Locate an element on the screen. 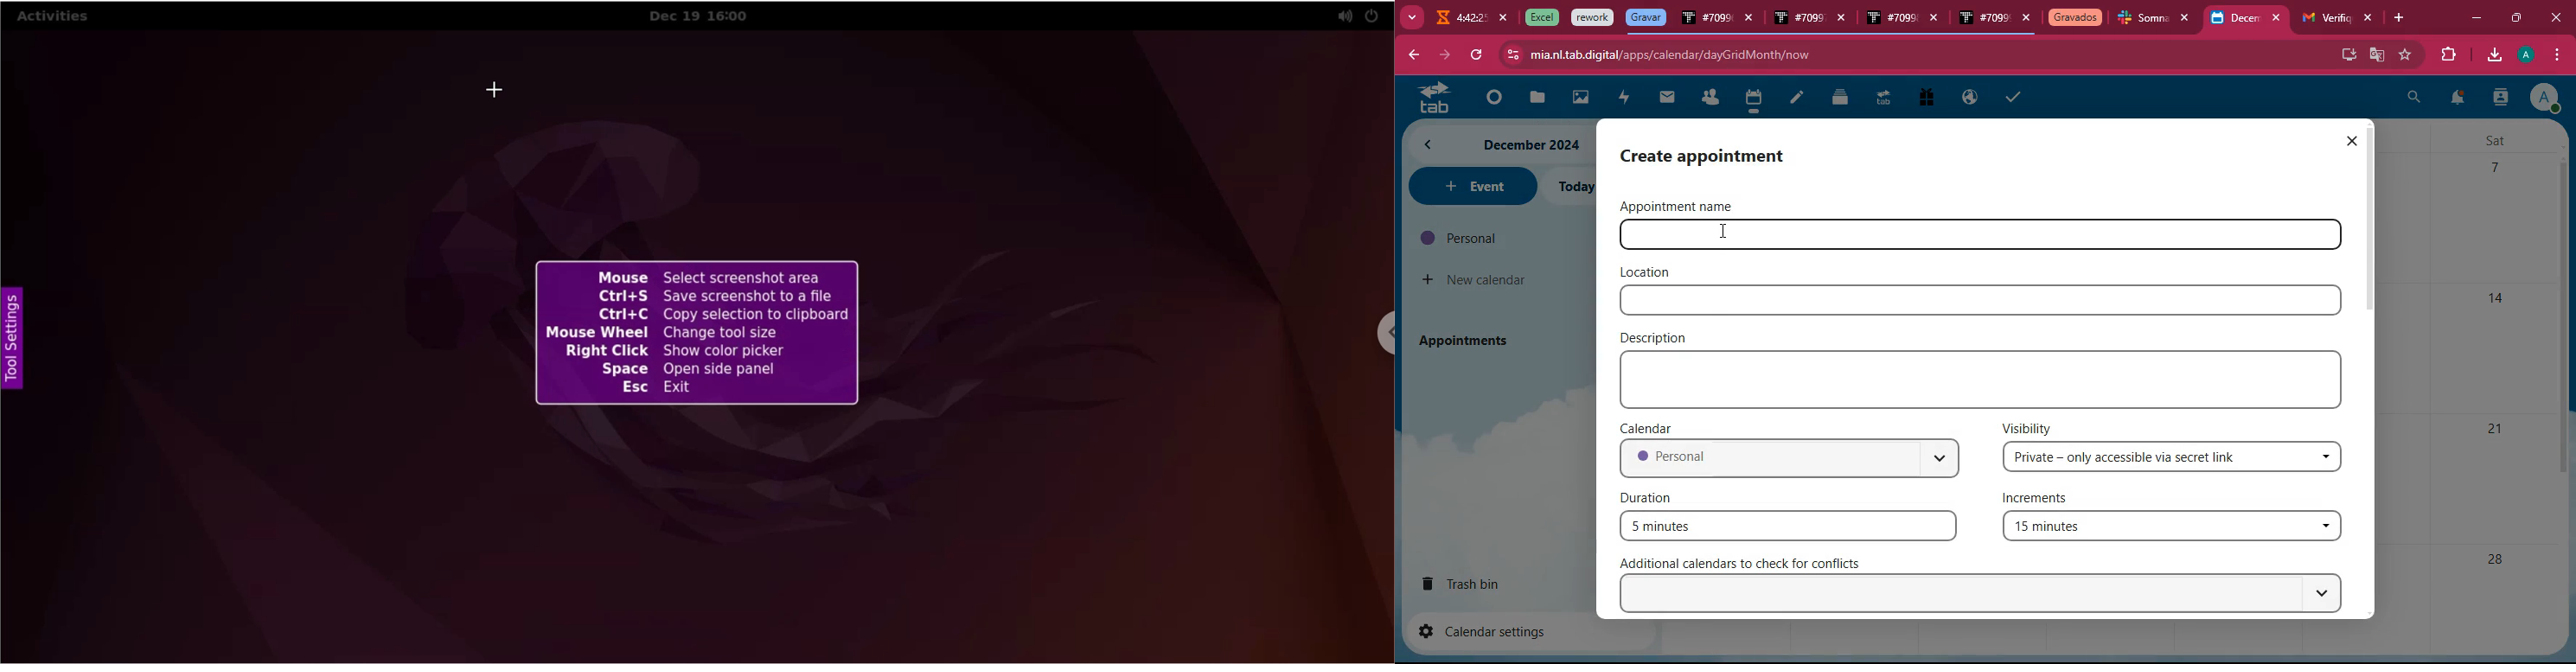 The image size is (2576, 672). close is located at coordinates (1938, 20).